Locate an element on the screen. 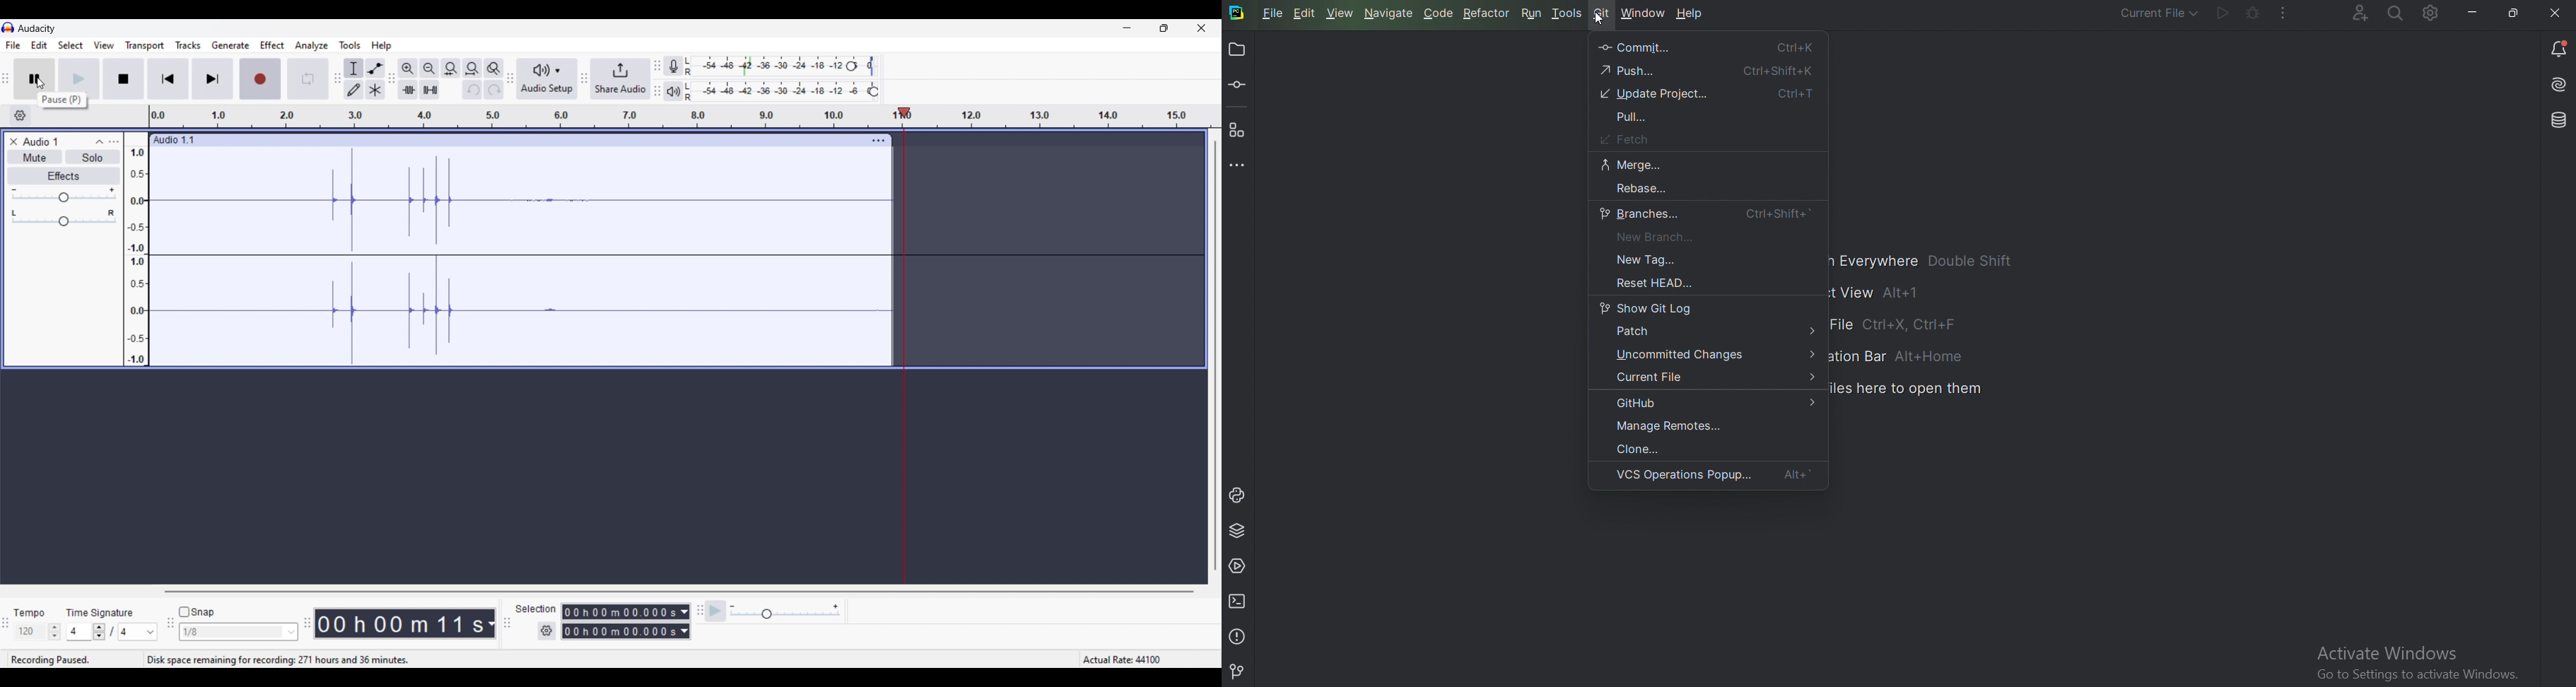 This screenshot has height=700, width=2576. Recording level is located at coordinates (773, 64).